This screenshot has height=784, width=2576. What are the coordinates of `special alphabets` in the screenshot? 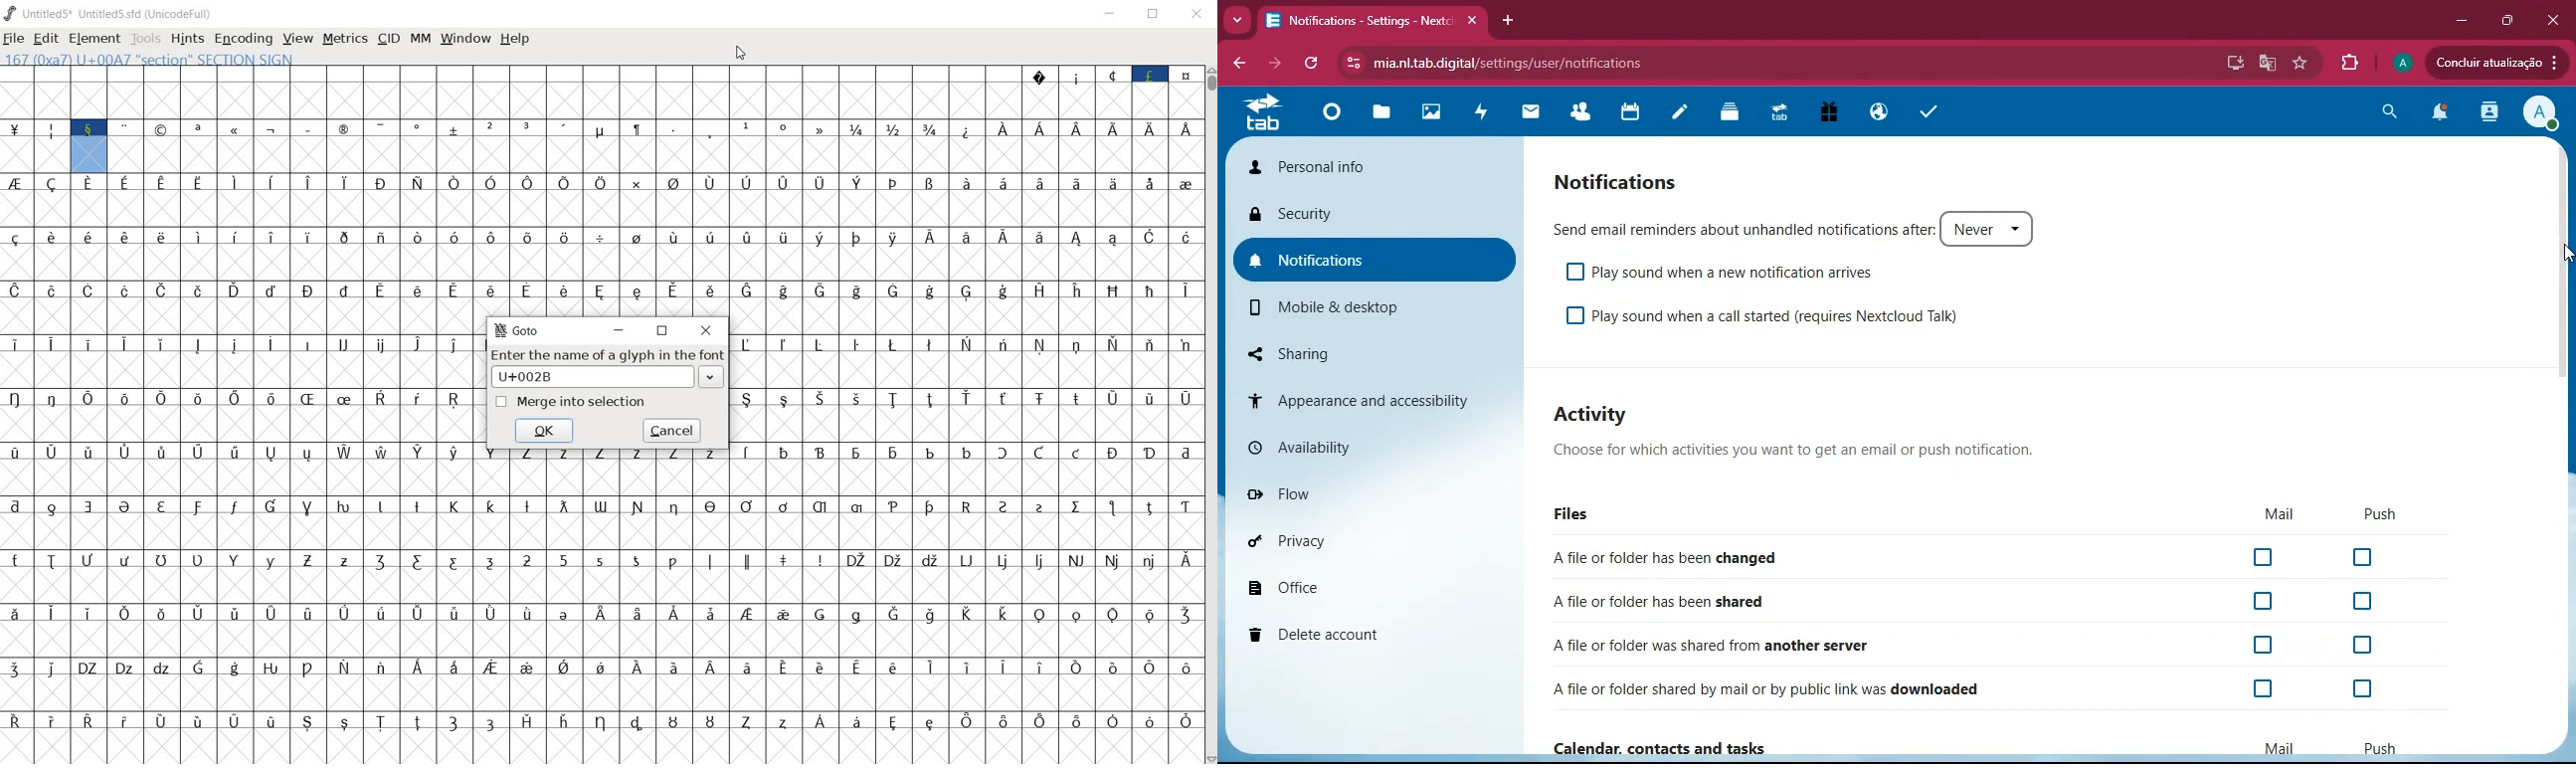 It's located at (454, 739).